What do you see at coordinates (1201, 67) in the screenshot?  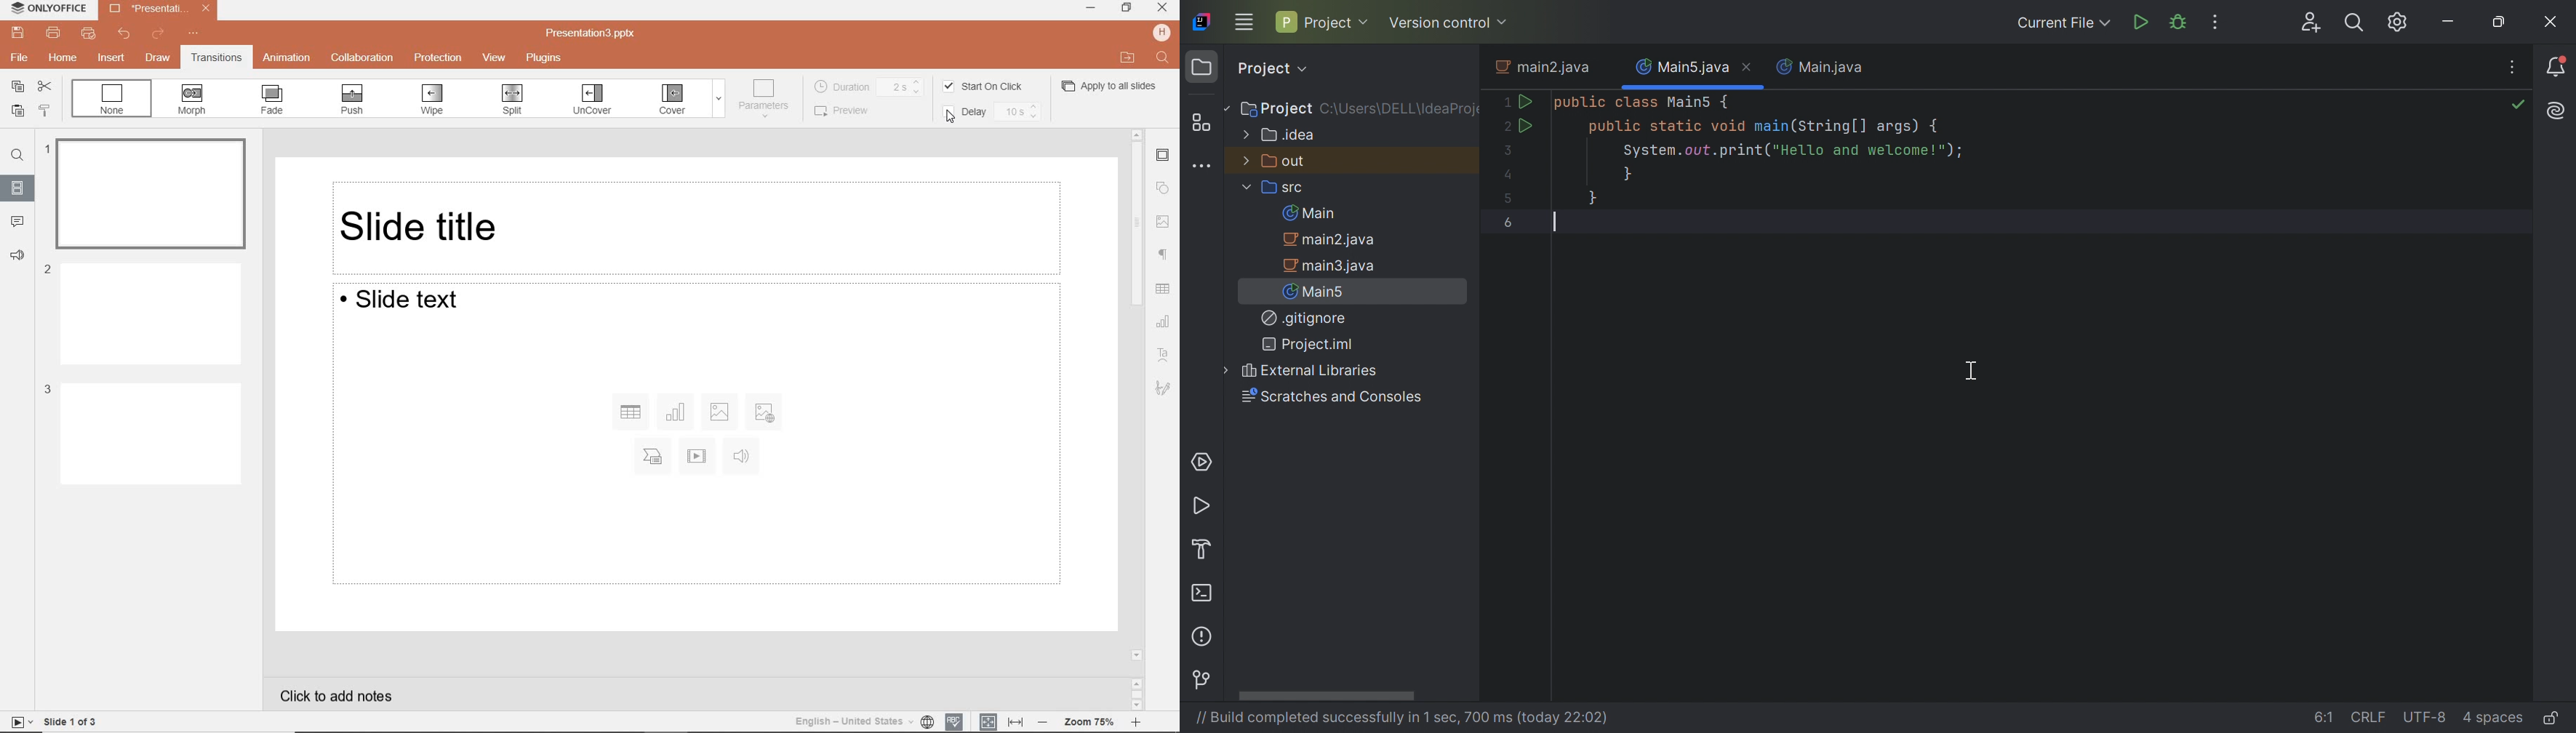 I see `Folder icon` at bounding box center [1201, 67].